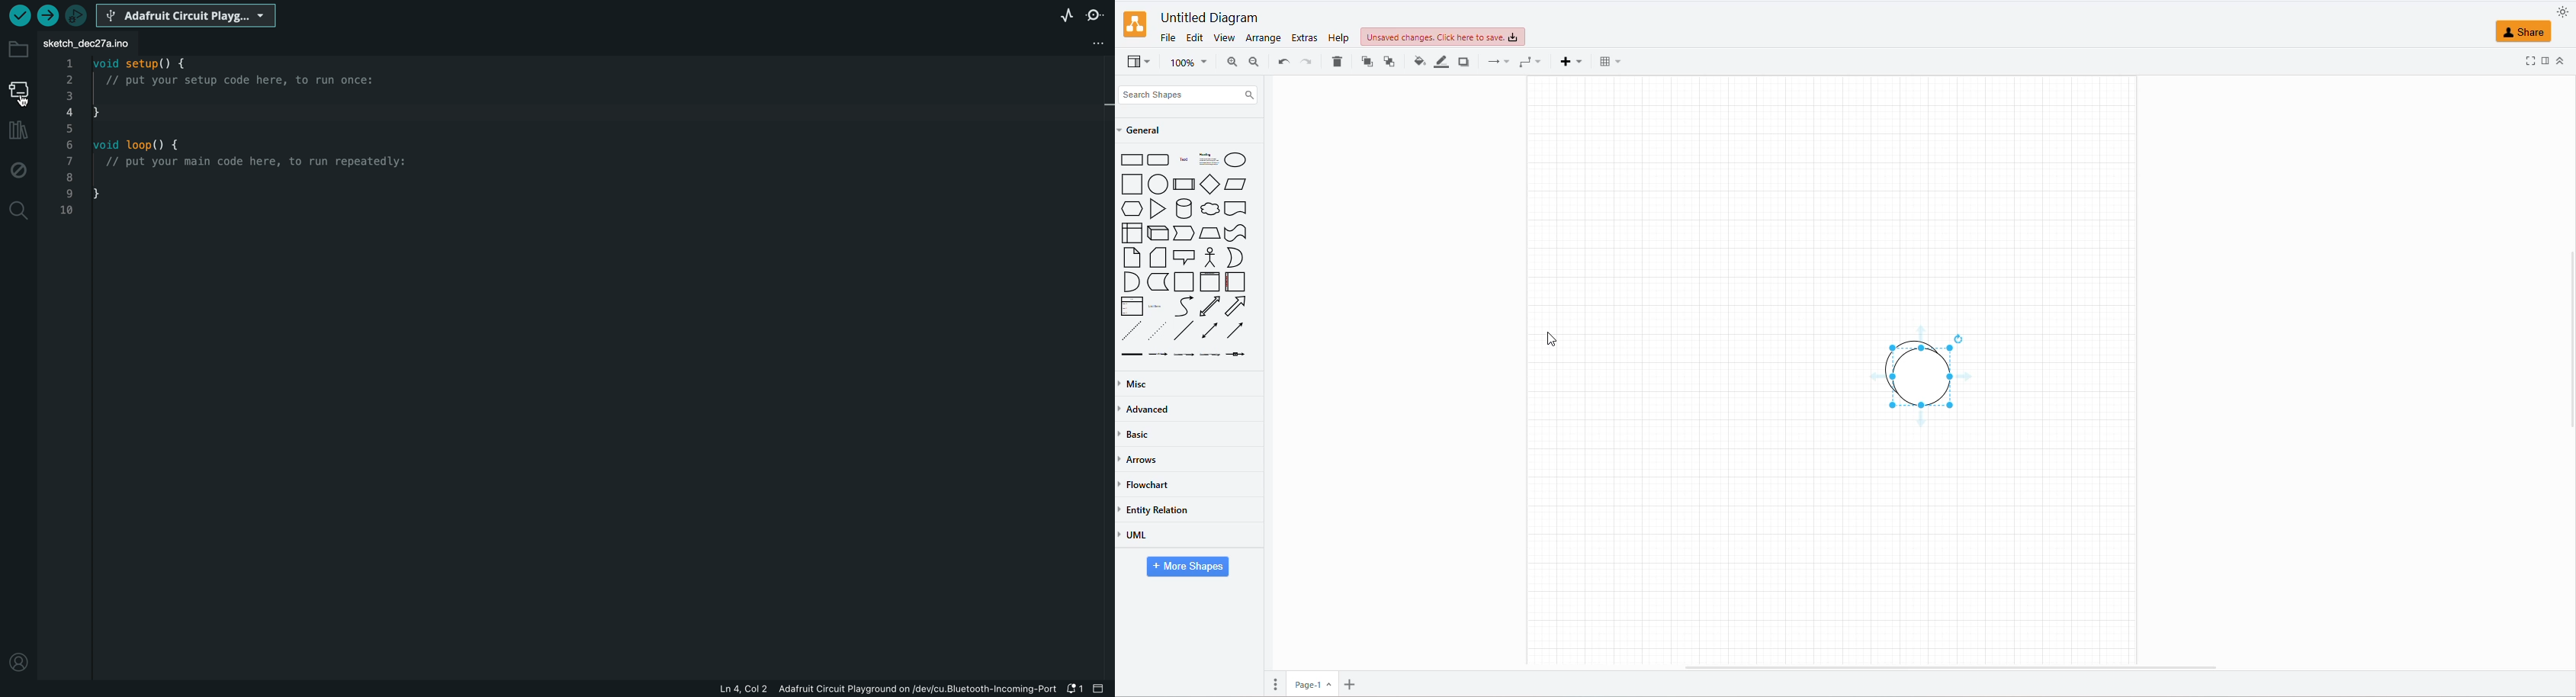 This screenshot has width=2576, height=700. What do you see at coordinates (1137, 63) in the screenshot?
I see `VIEW` at bounding box center [1137, 63].